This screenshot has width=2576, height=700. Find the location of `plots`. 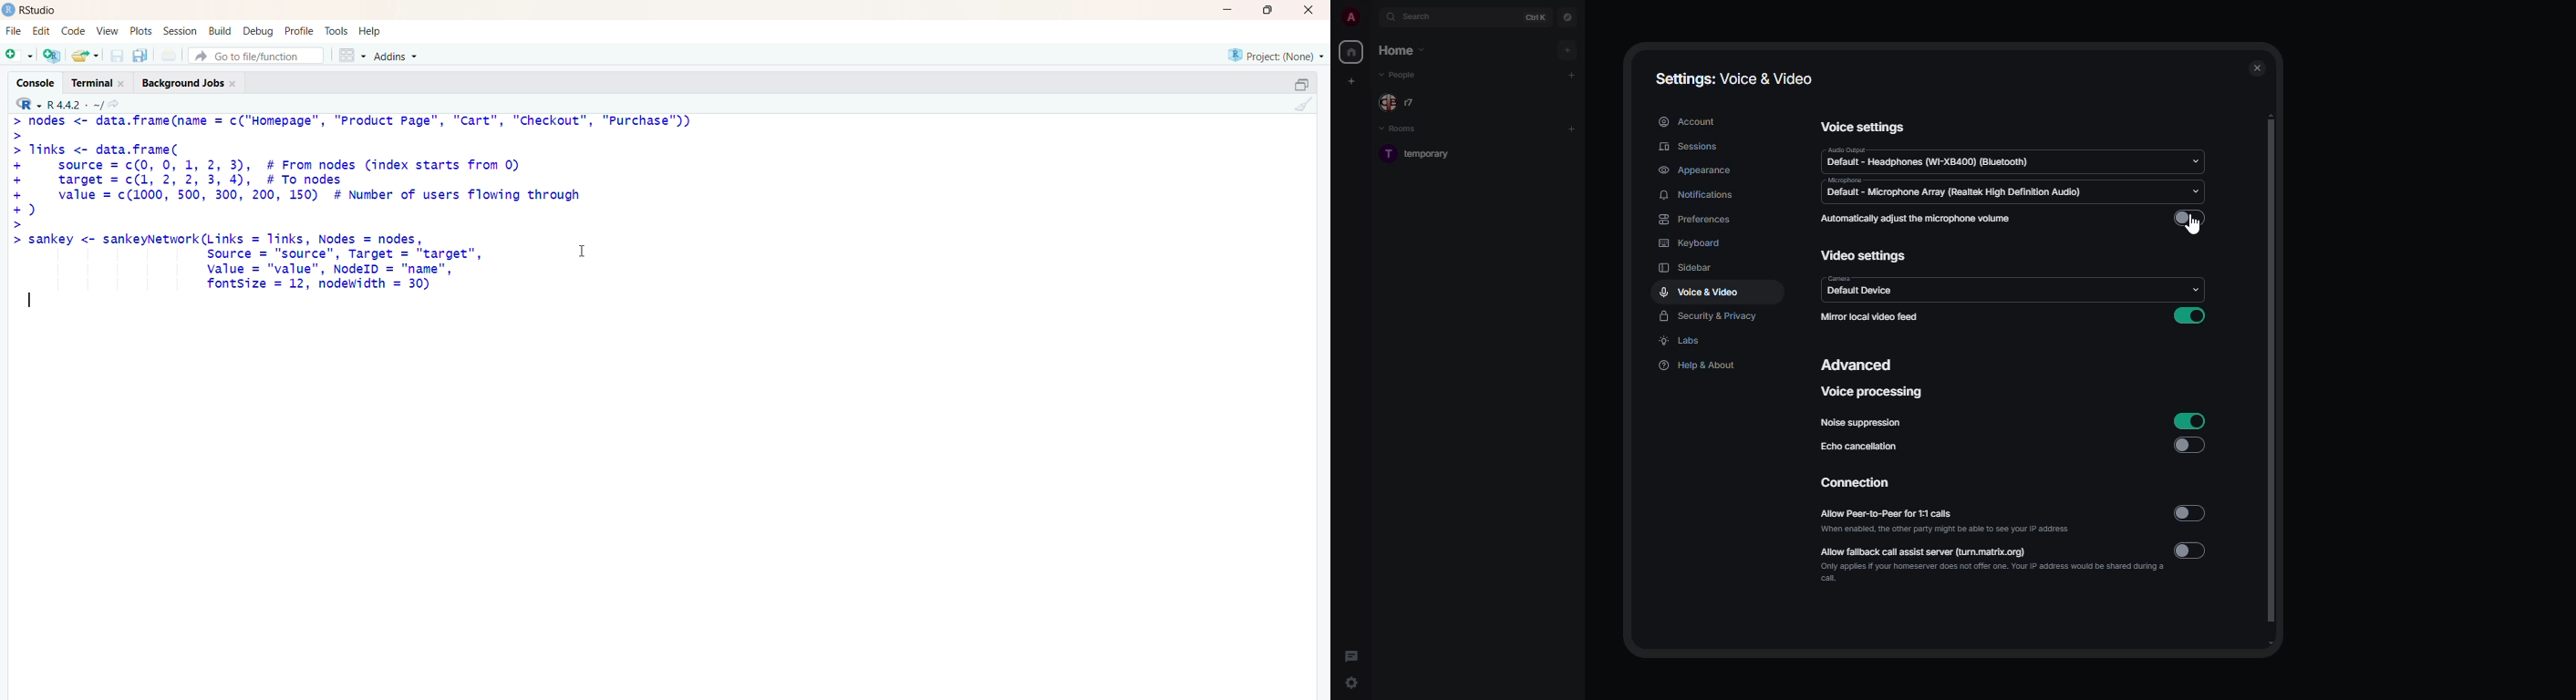

plots is located at coordinates (137, 29).